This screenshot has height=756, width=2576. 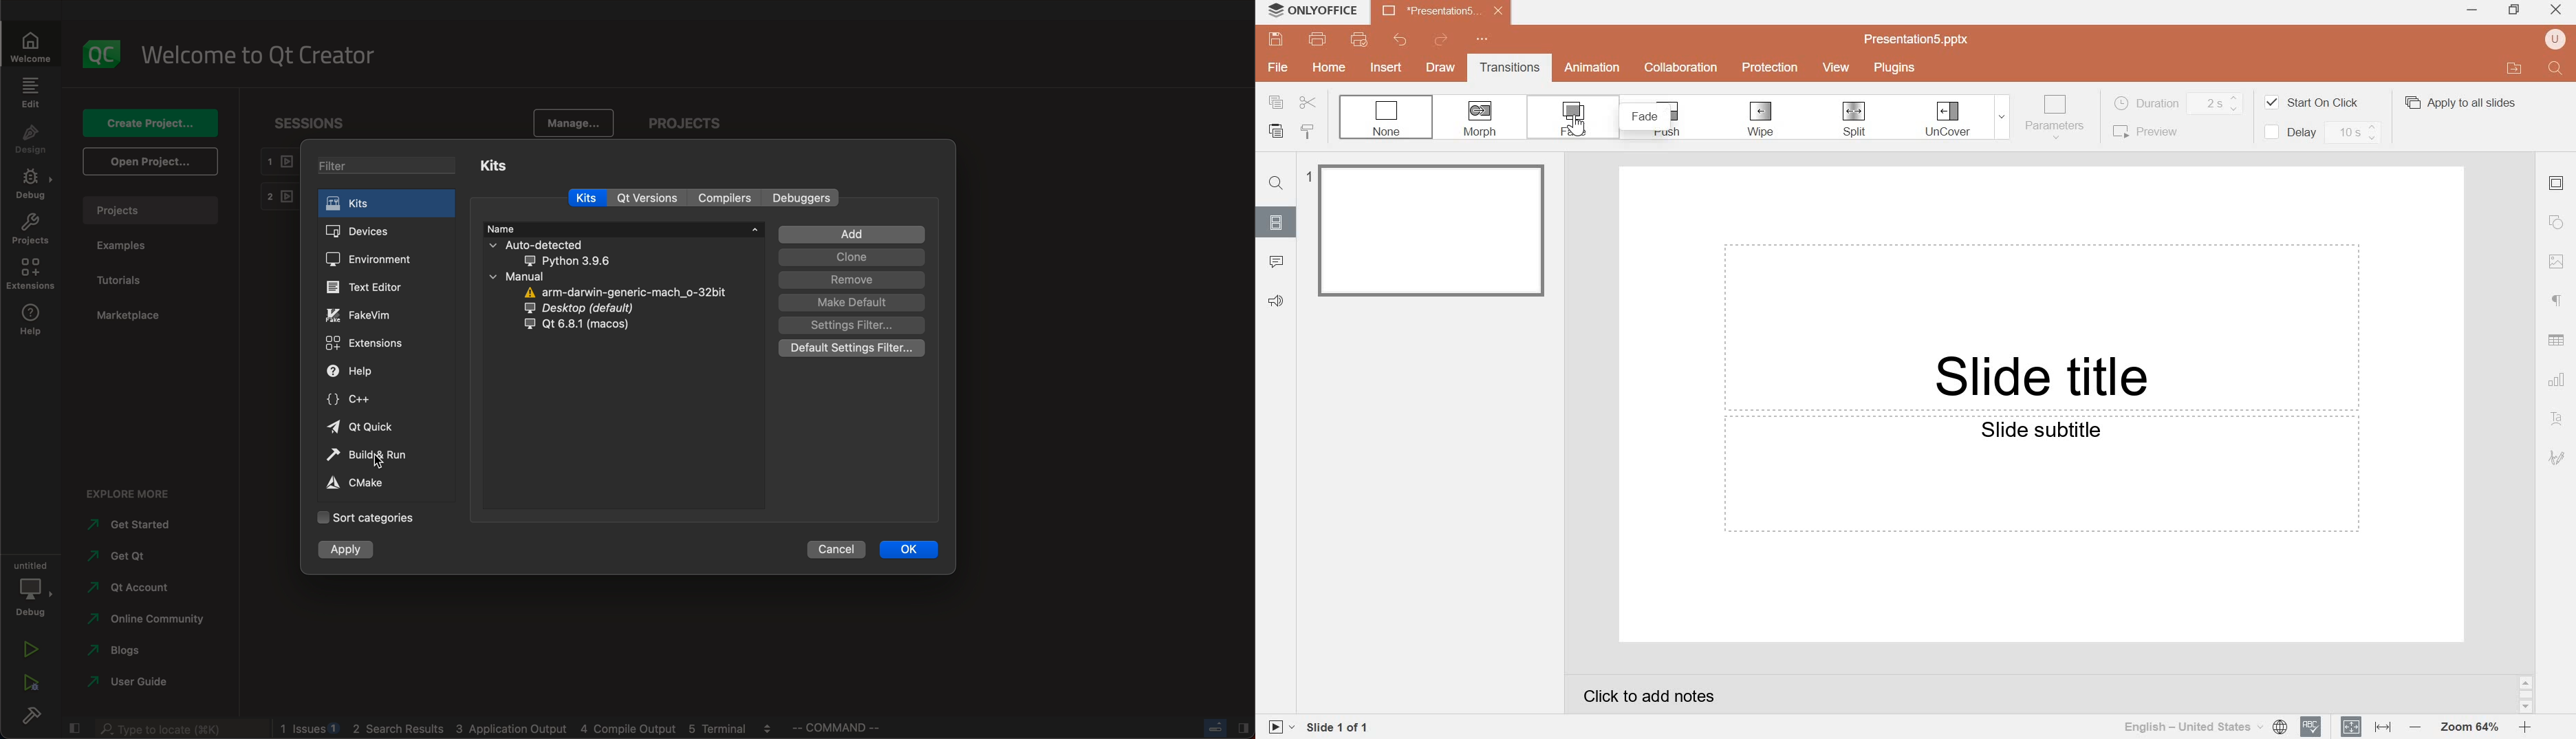 I want to click on Feedback & support, so click(x=1277, y=302).